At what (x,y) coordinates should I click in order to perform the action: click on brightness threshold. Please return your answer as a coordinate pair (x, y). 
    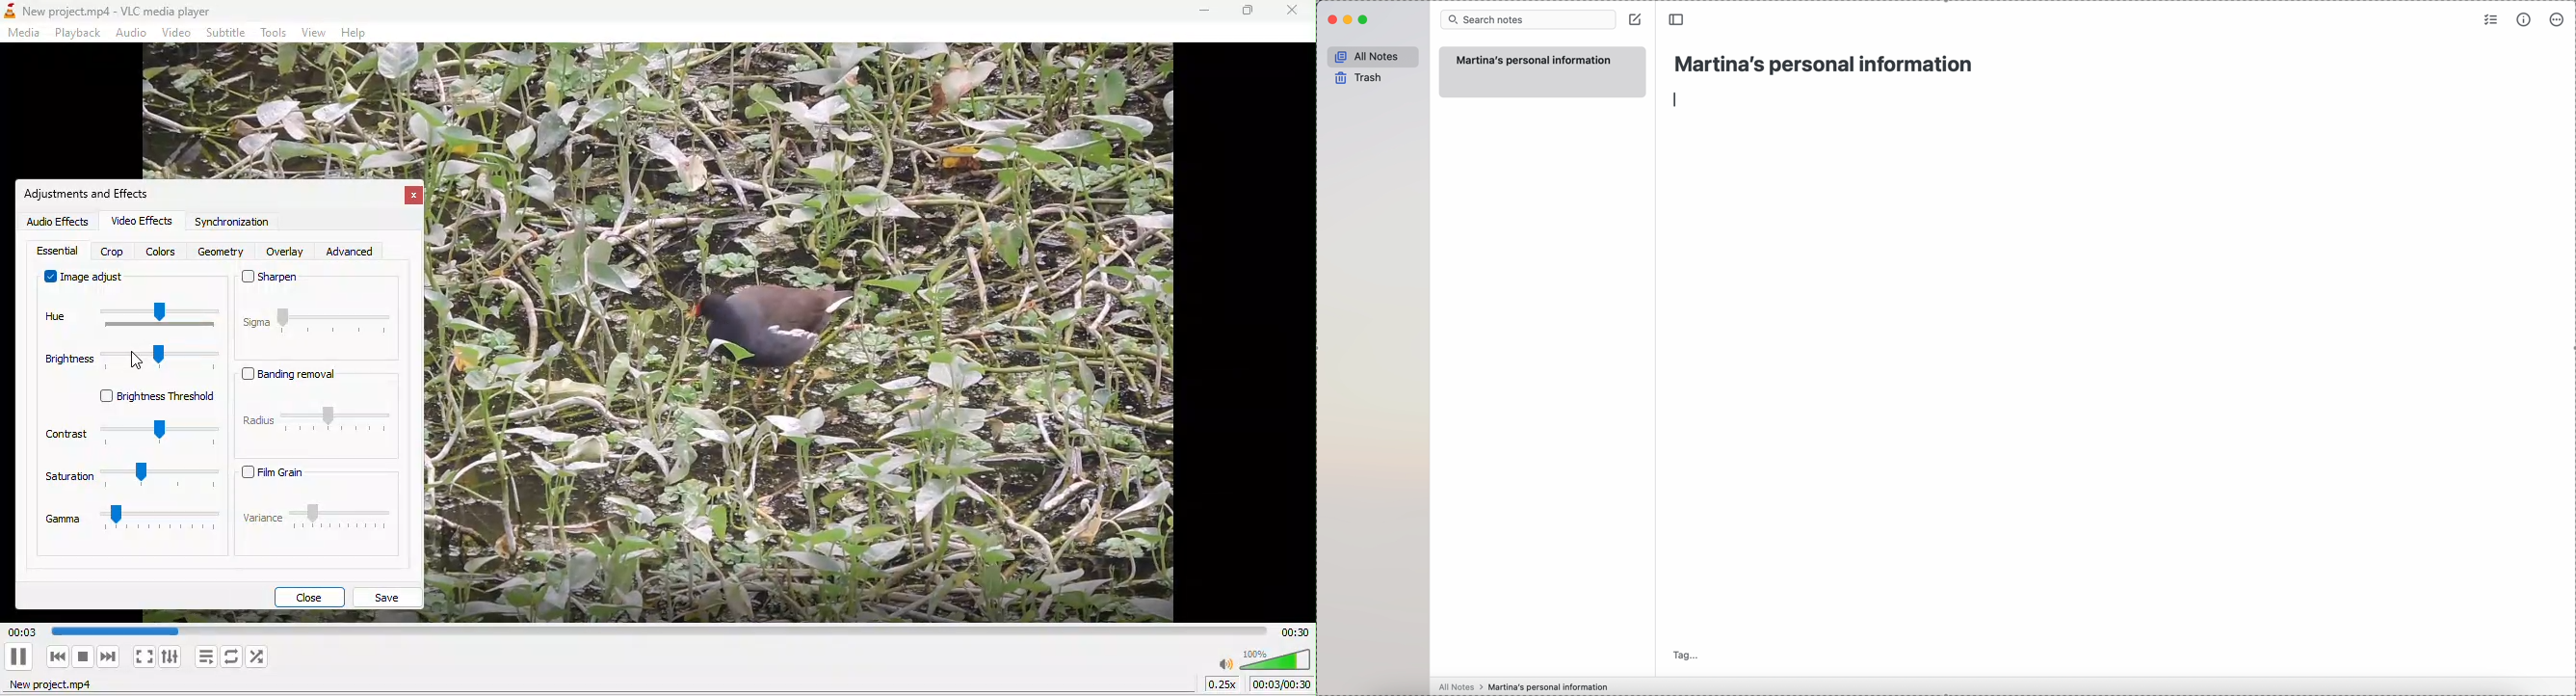
    Looking at the image, I should click on (144, 400).